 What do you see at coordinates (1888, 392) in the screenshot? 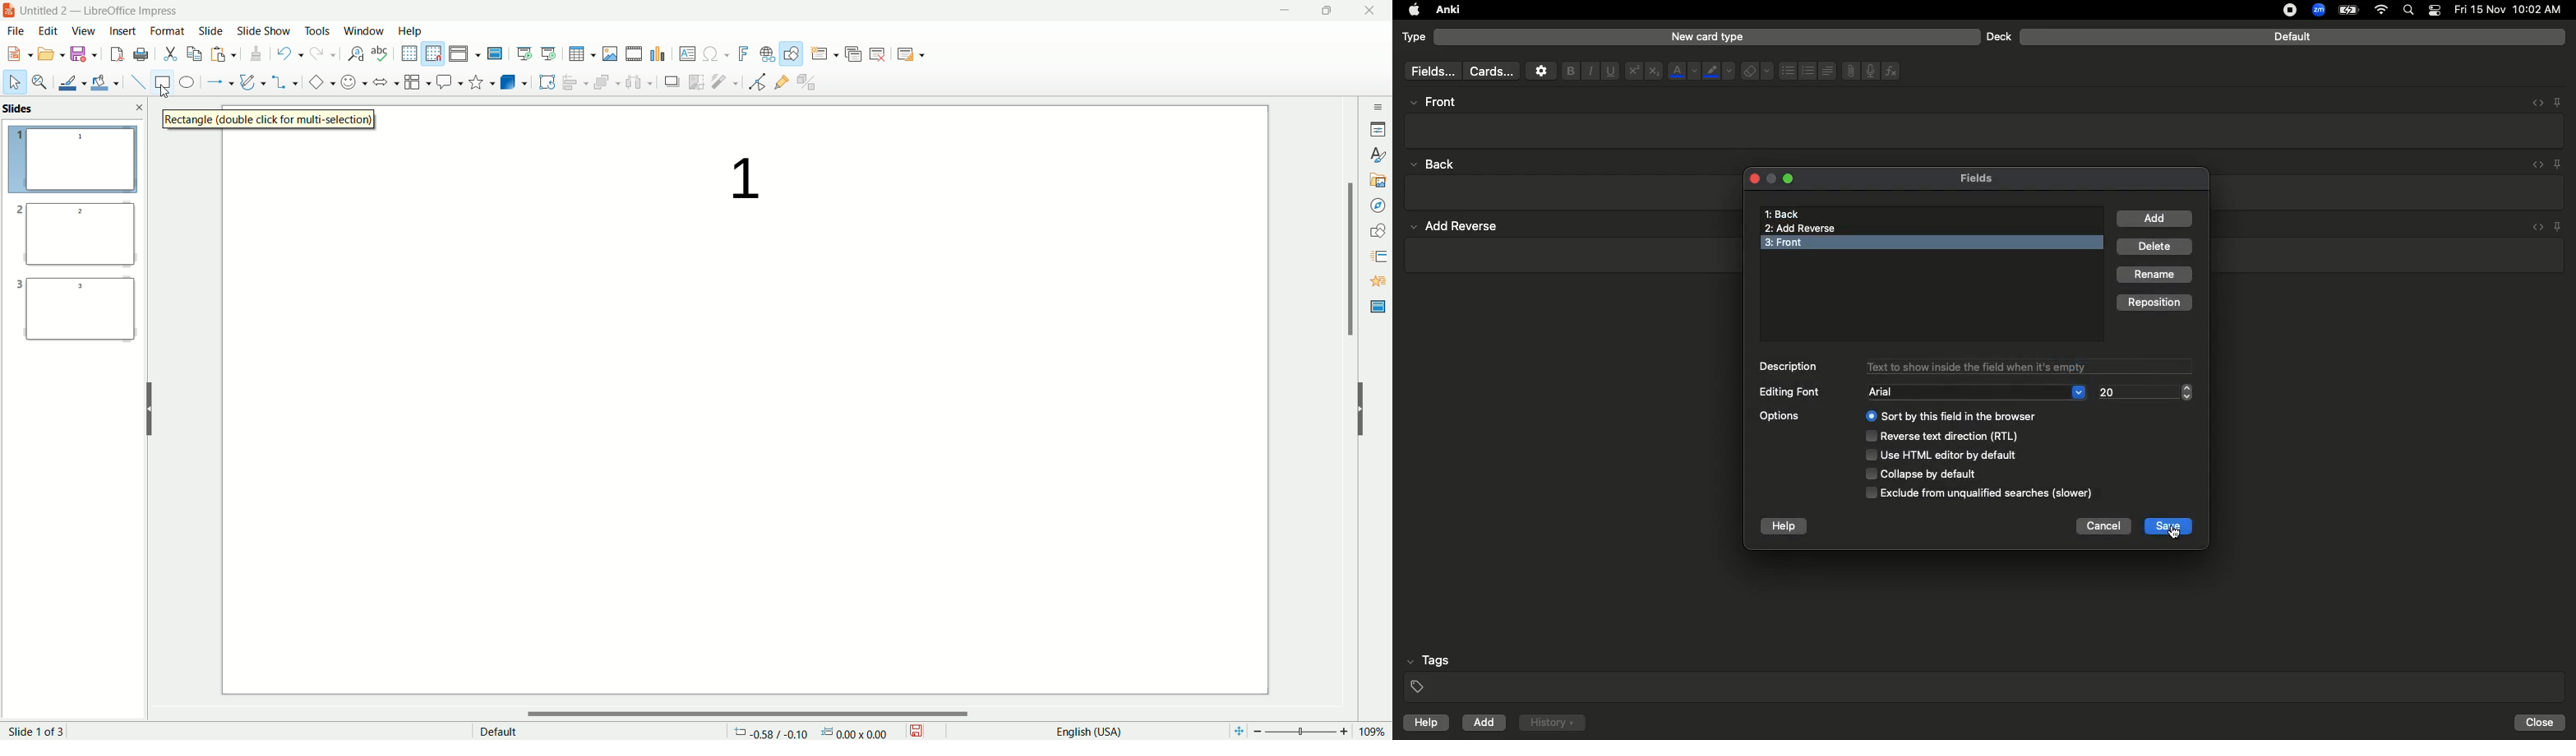
I see `arial` at bounding box center [1888, 392].